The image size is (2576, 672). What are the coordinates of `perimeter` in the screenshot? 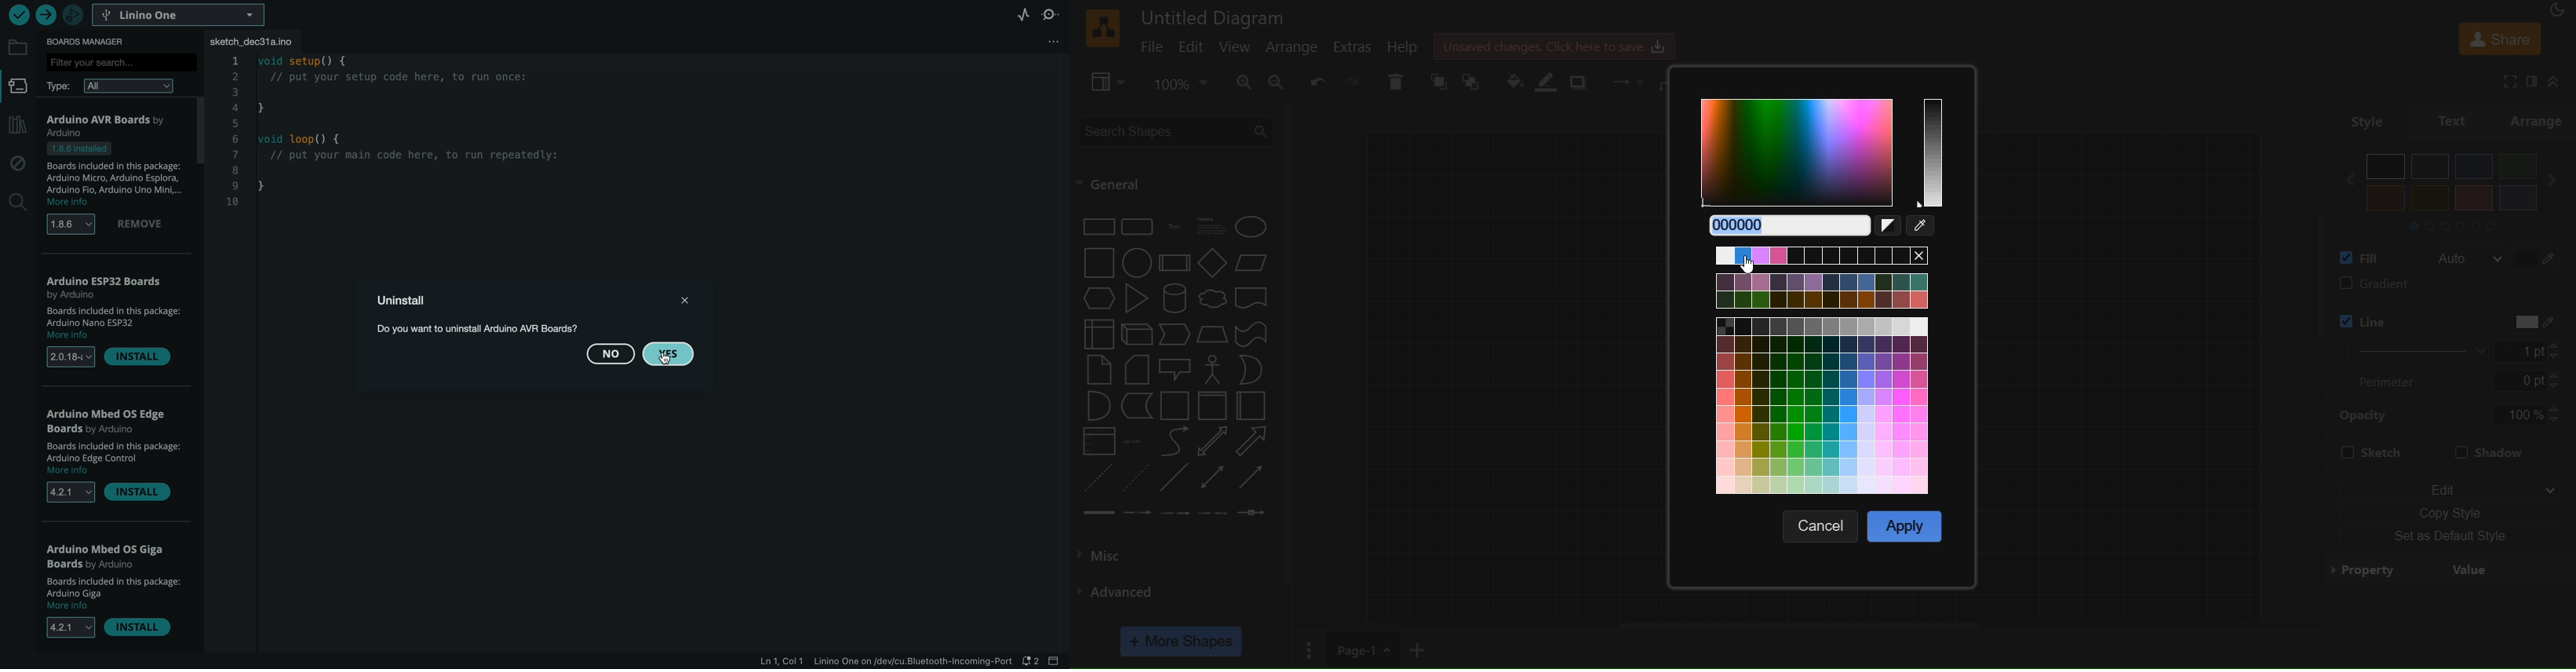 It's located at (2394, 381).